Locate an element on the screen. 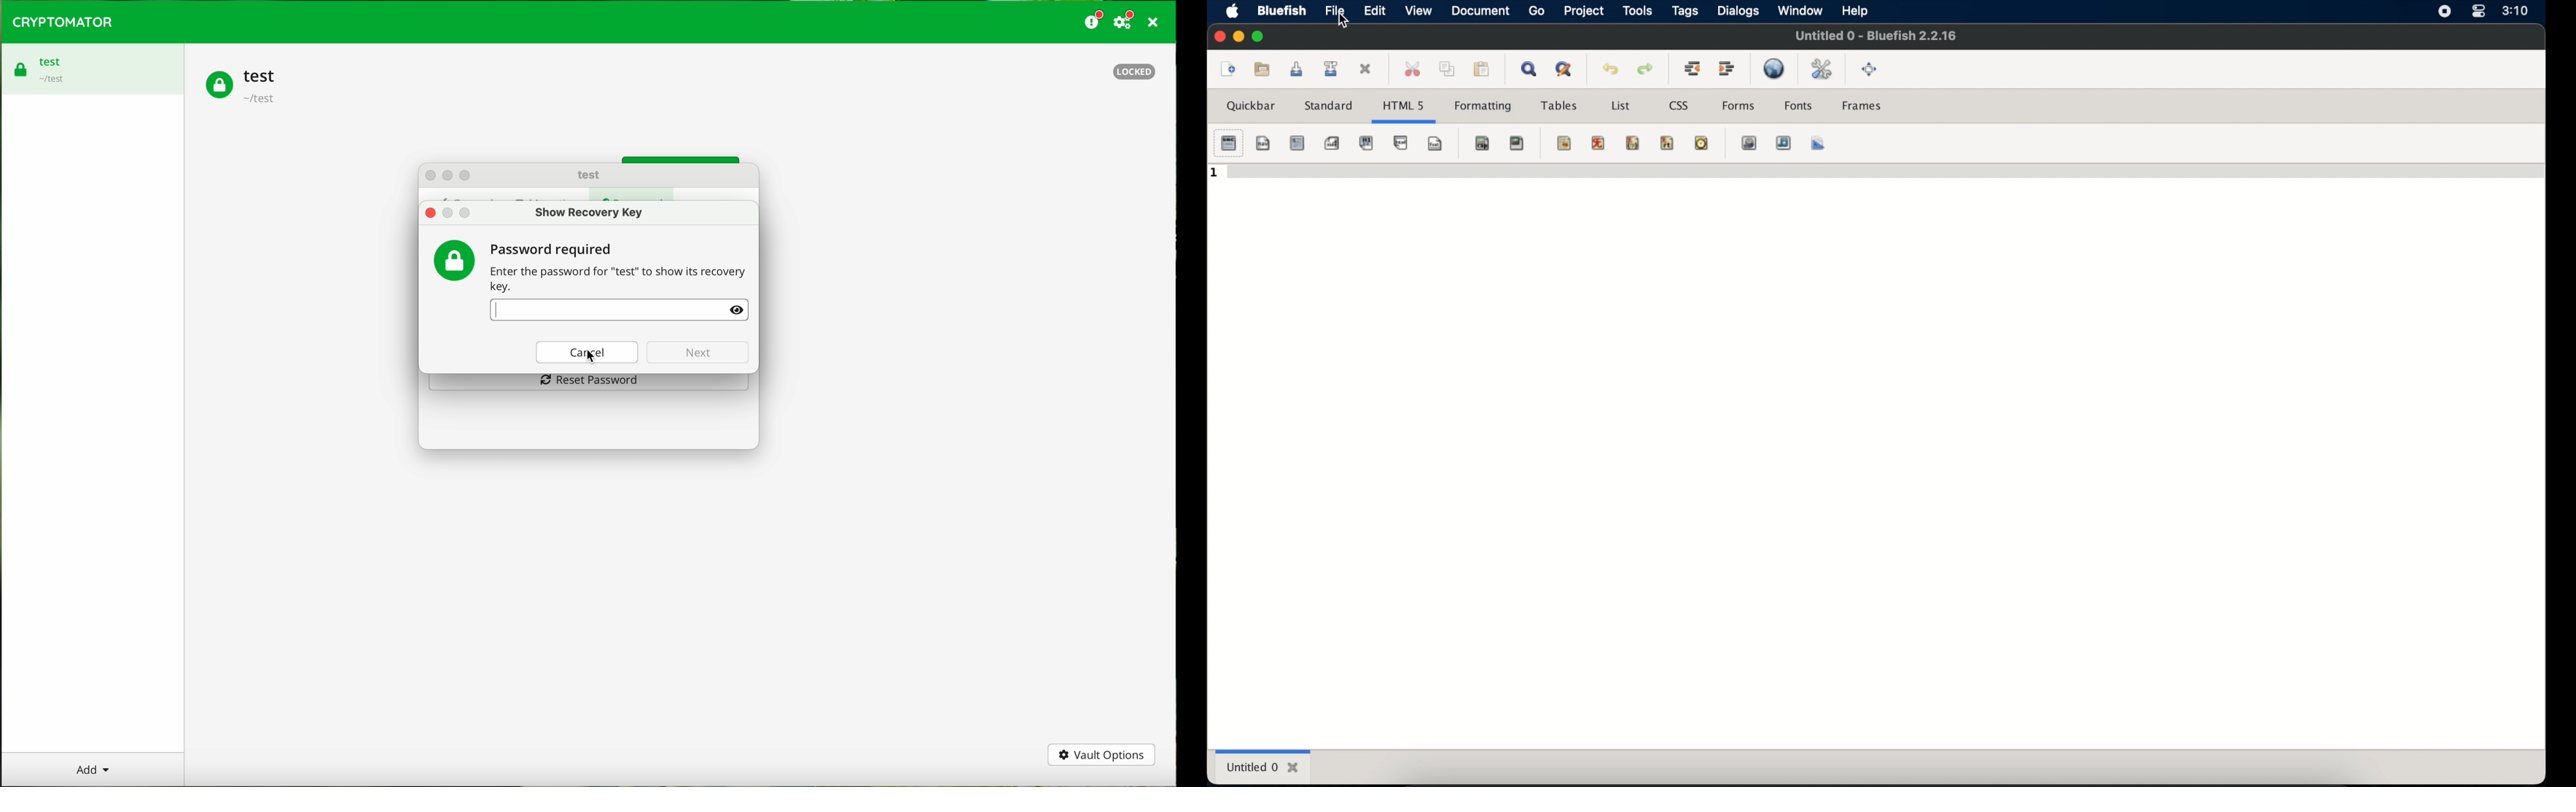 The image size is (2576, 812). close current file is located at coordinates (1367, 70).